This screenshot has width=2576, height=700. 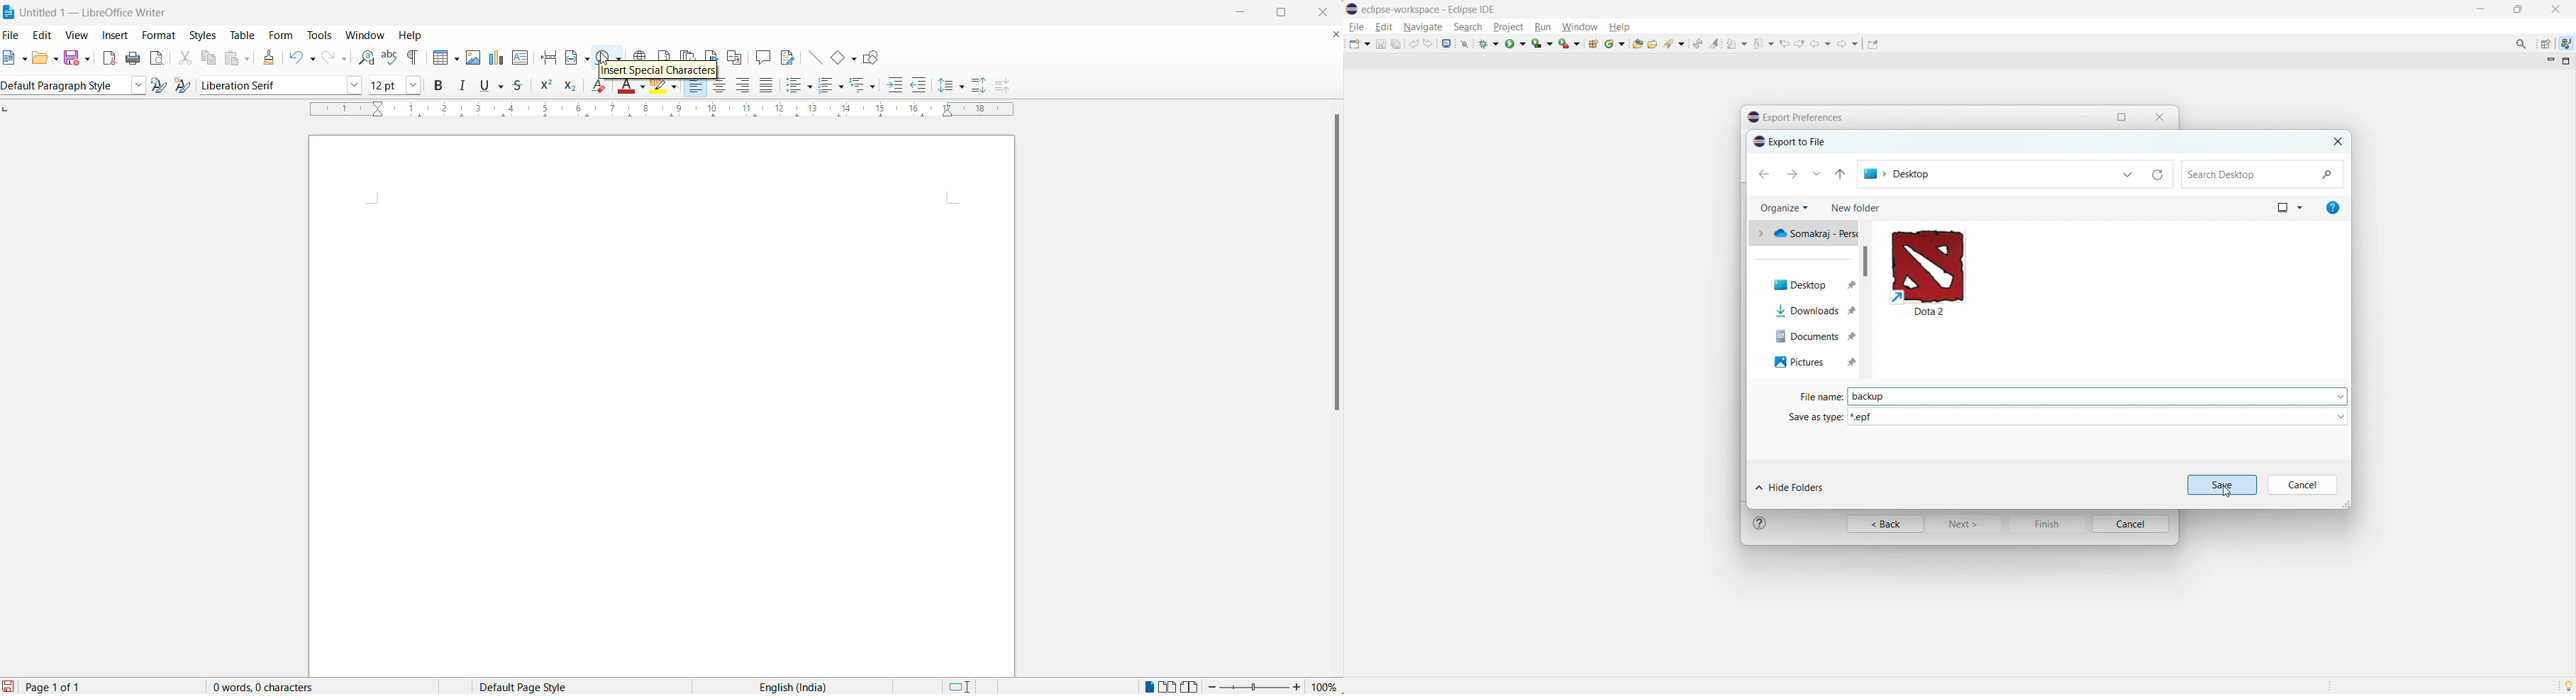 I want to click on single page view, so click(x=1150, y=685).